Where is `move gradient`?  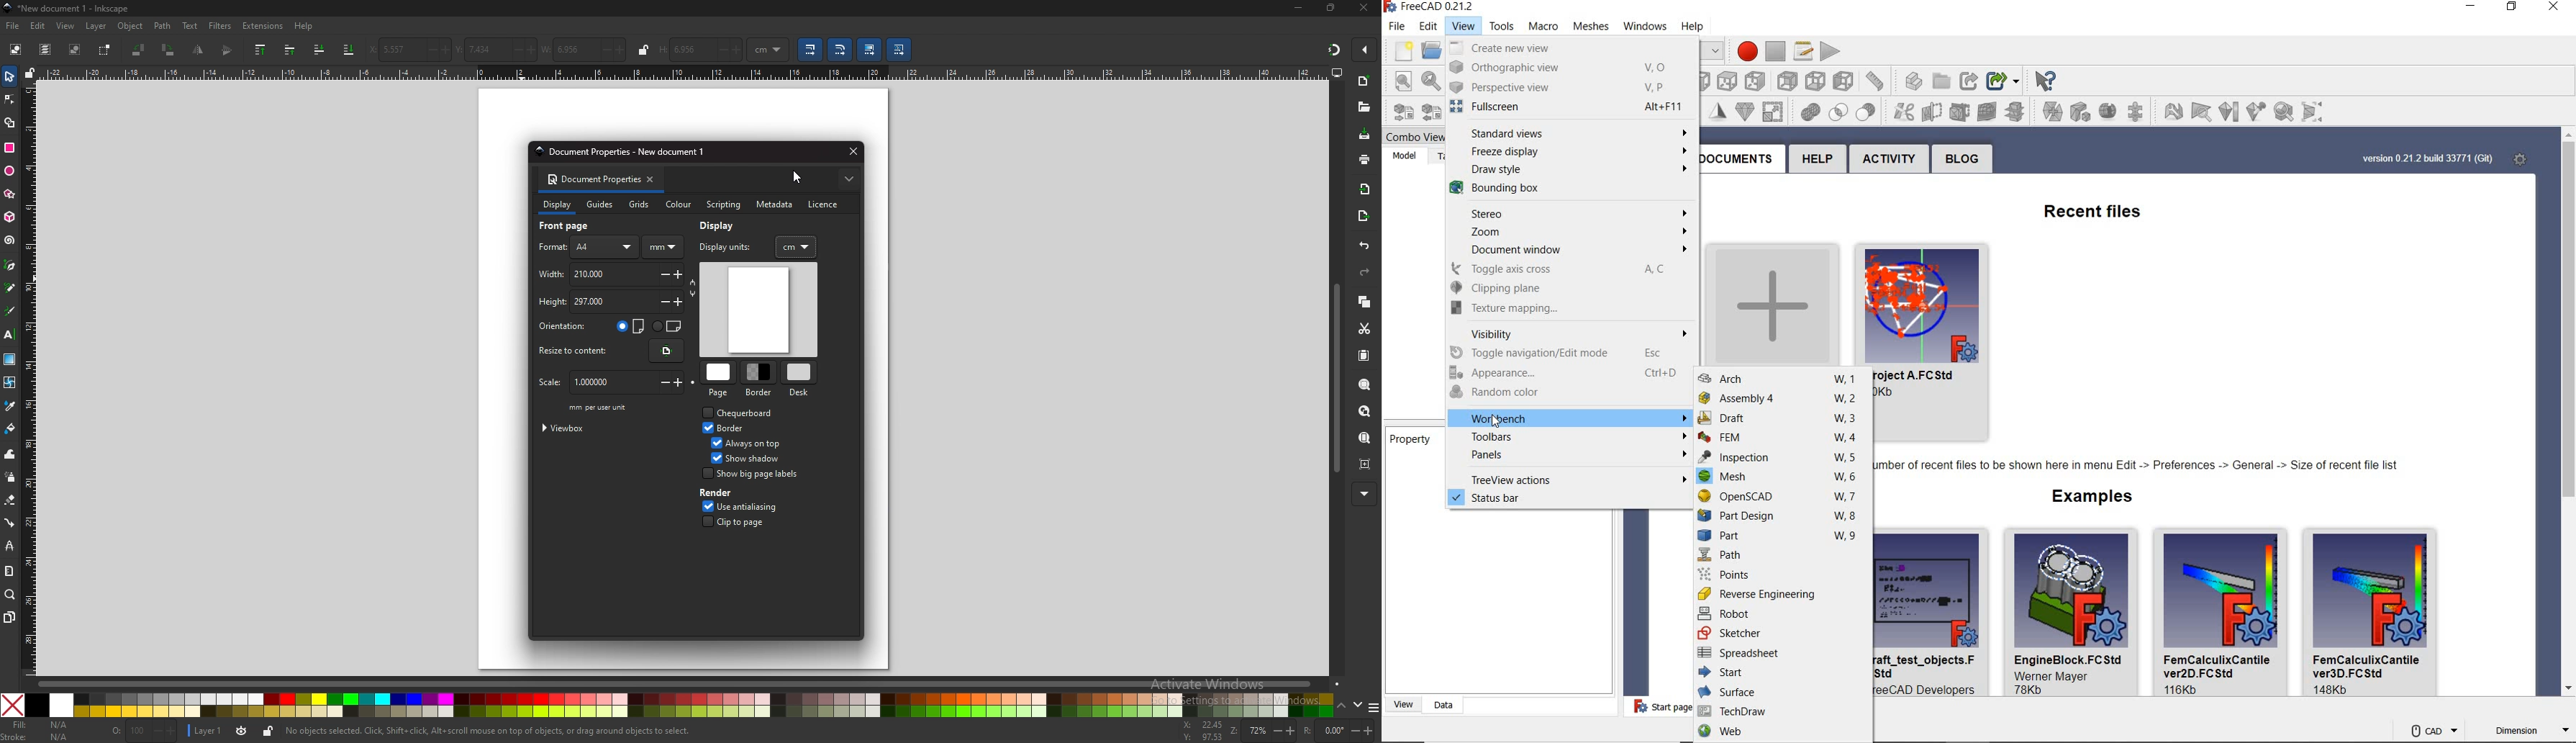
move gradient is located at coordinates (871, 50).